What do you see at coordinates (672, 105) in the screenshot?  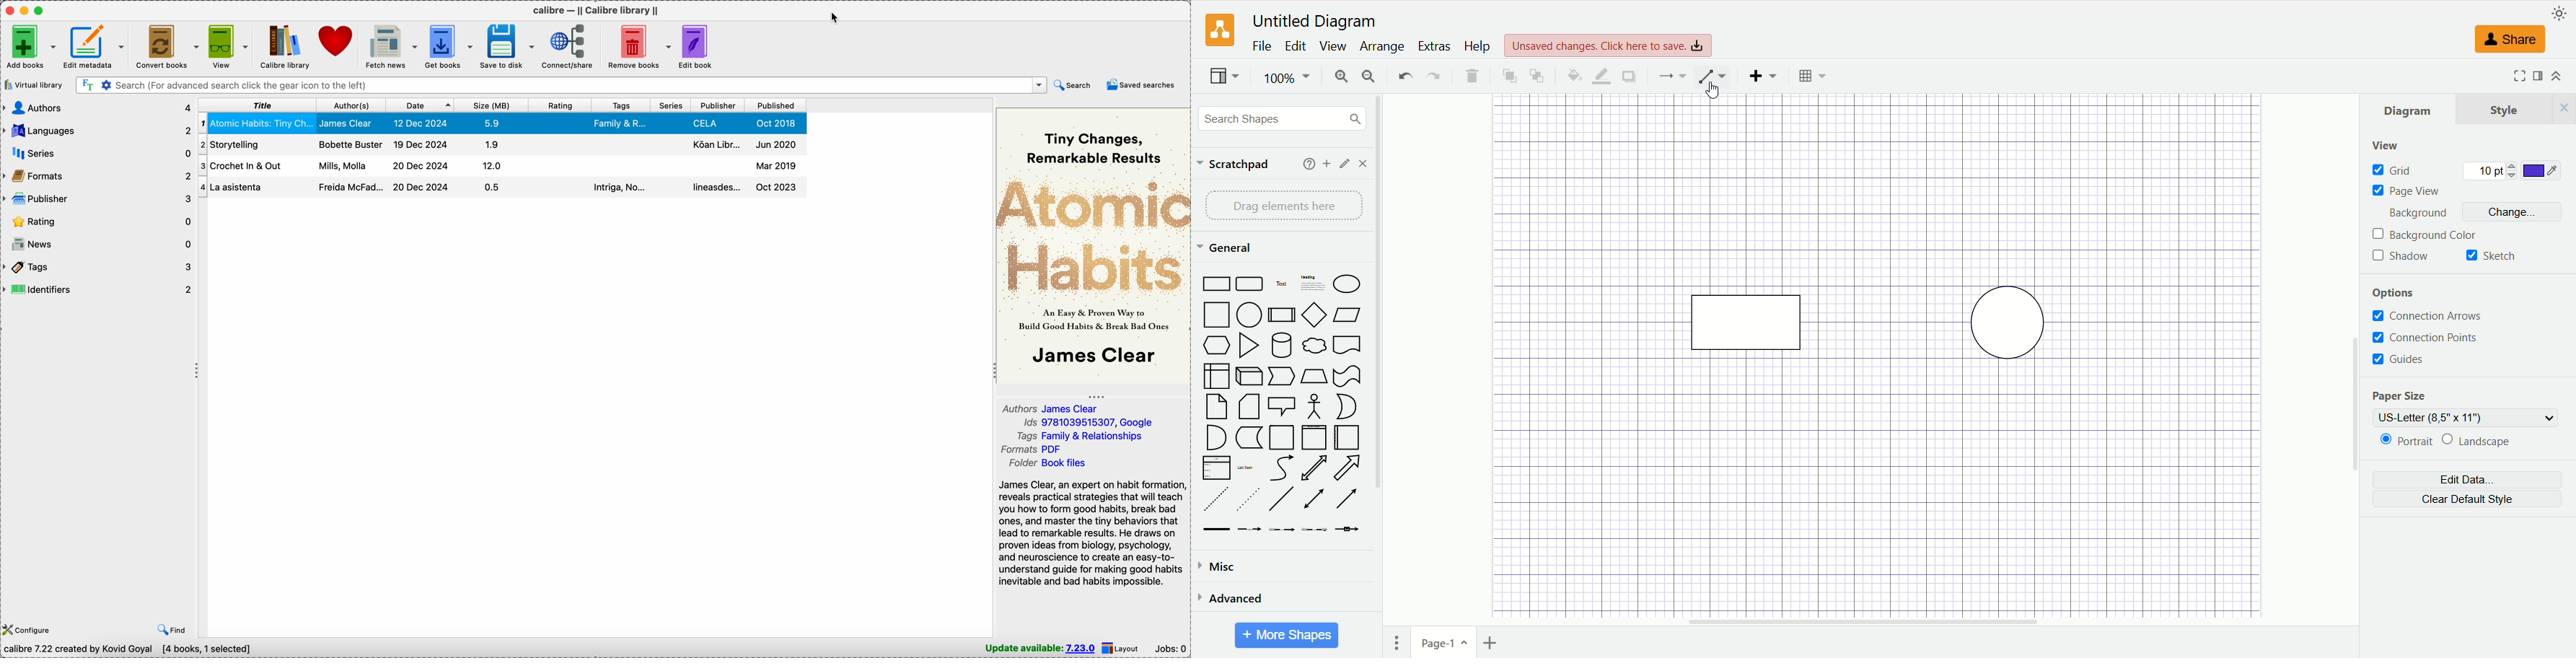 I see `series` at bounding box center [672, 105].